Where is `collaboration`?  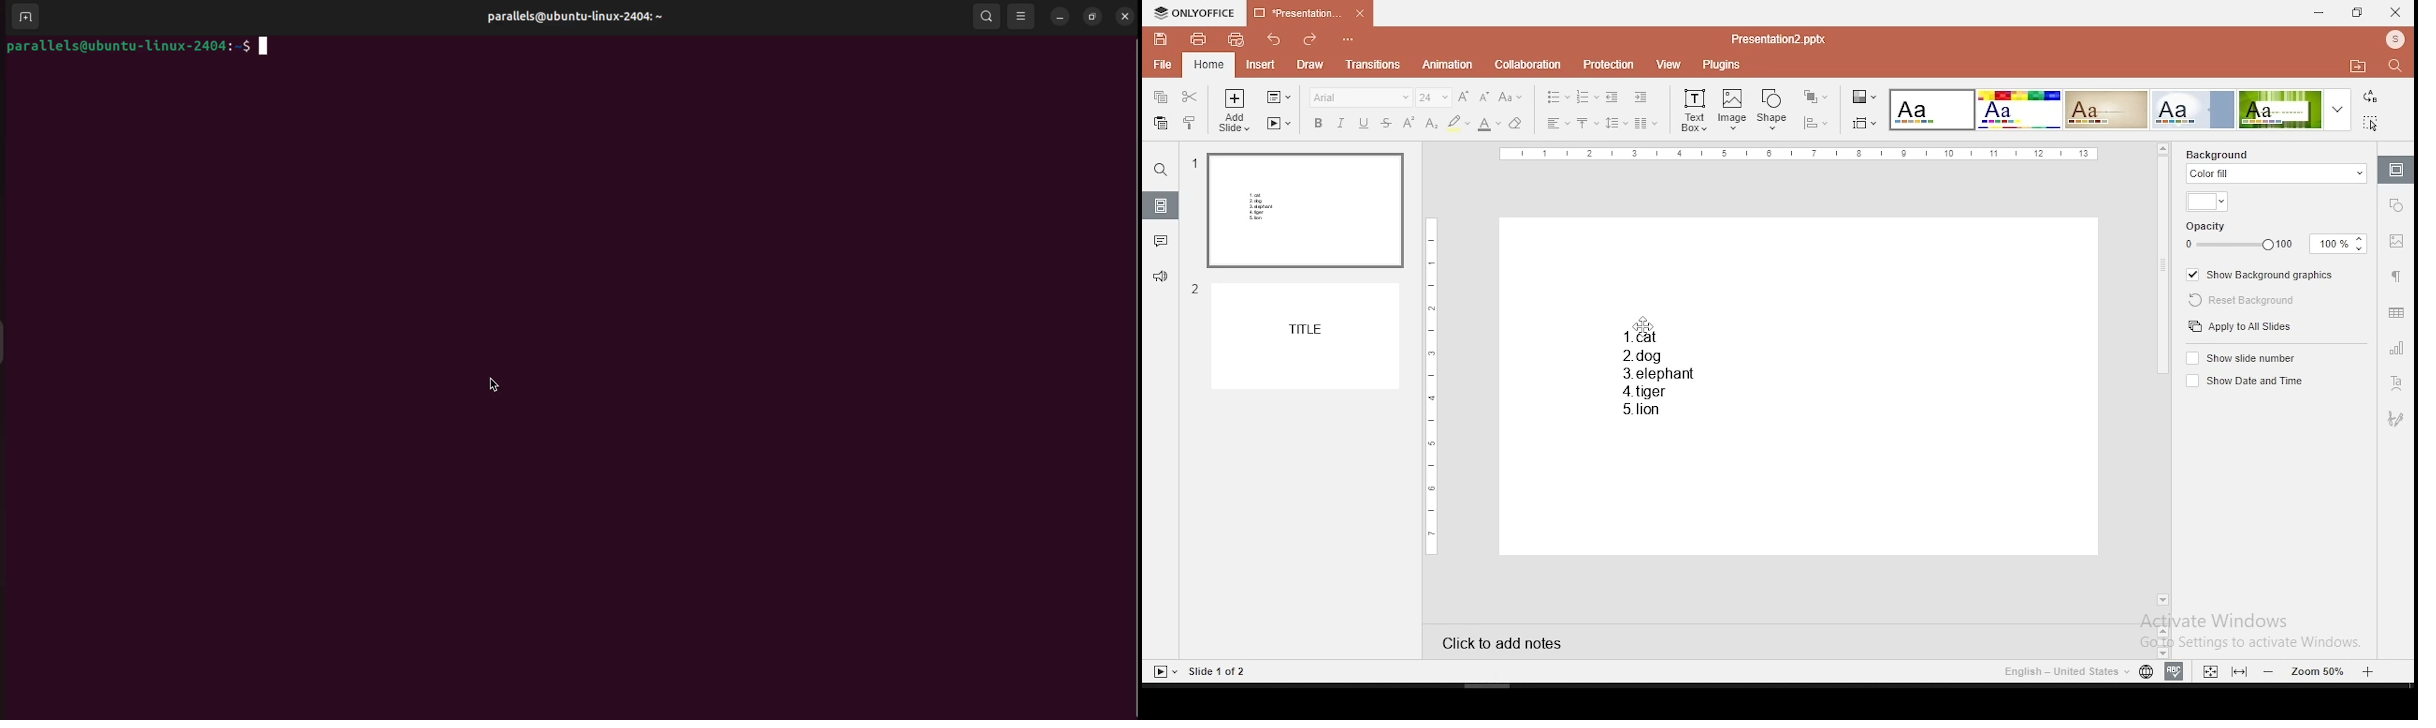
collaboration is located at coordinates (1528, 65).